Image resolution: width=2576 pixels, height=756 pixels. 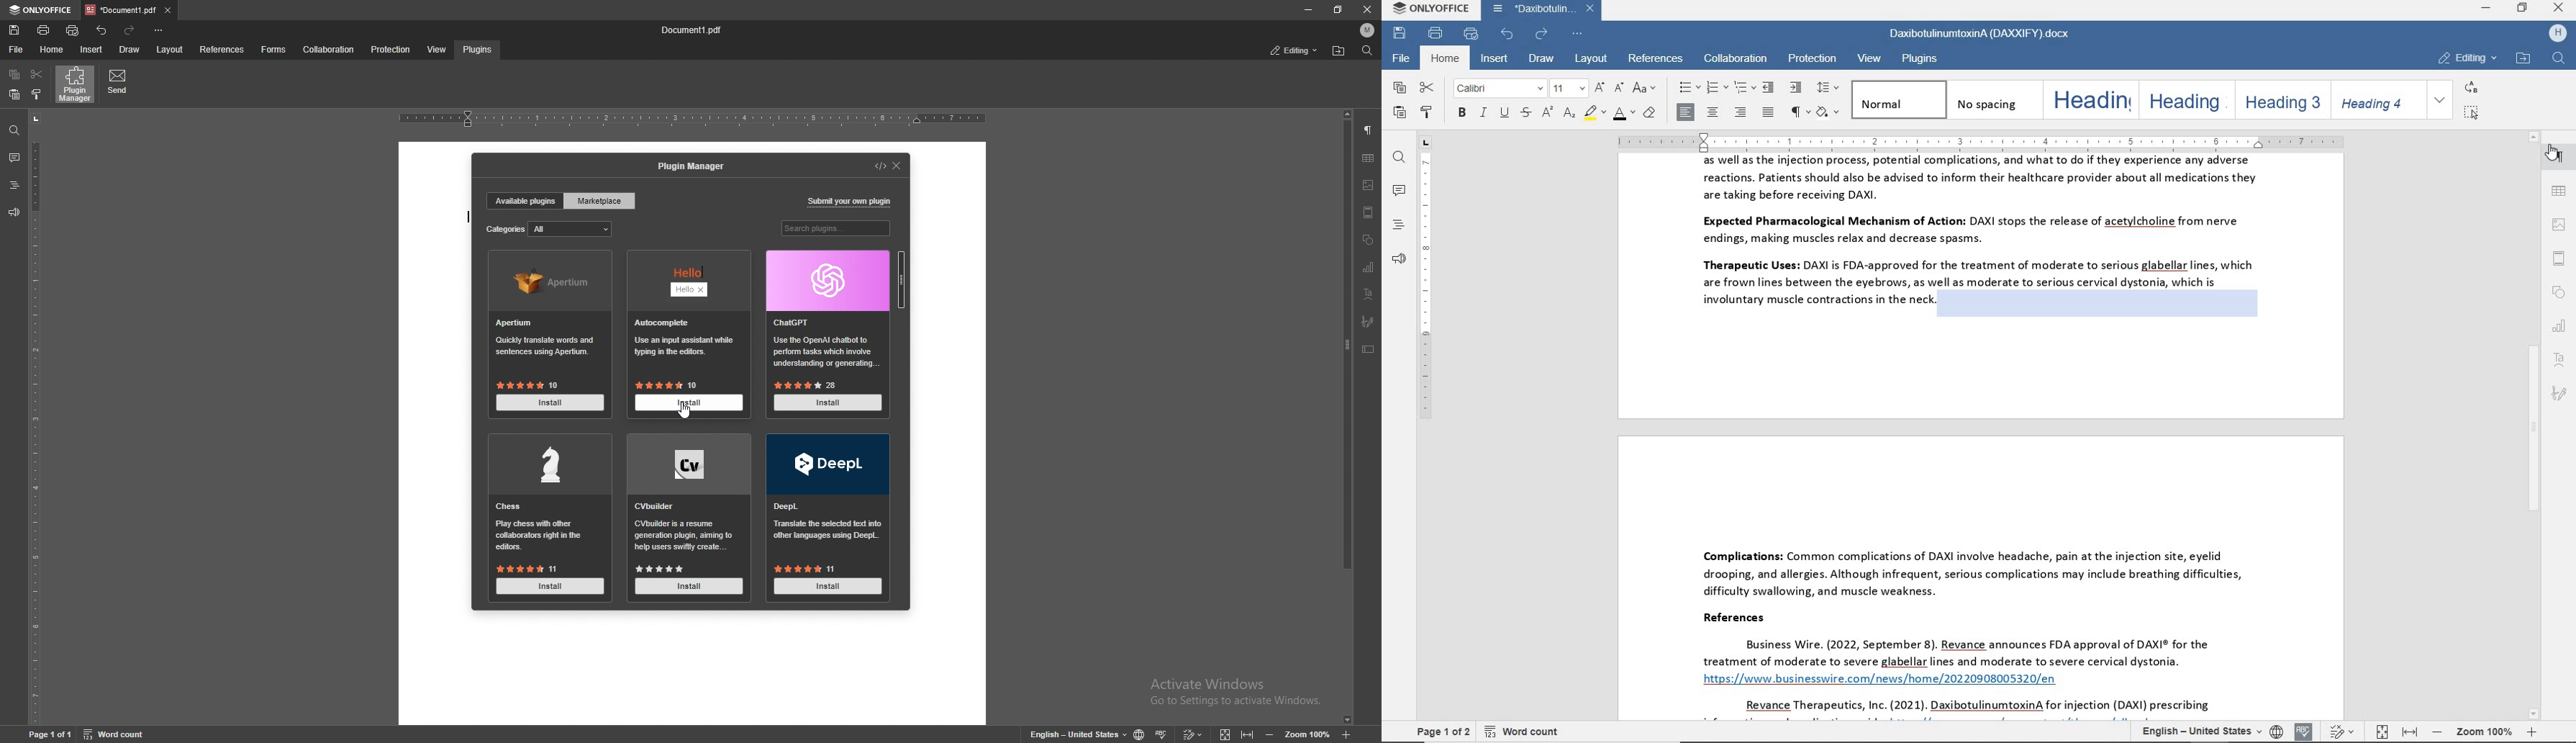 What do you see at coordinates (1400, 32) in the screenshot?
I see `save` at bounding box center [1400, 32].